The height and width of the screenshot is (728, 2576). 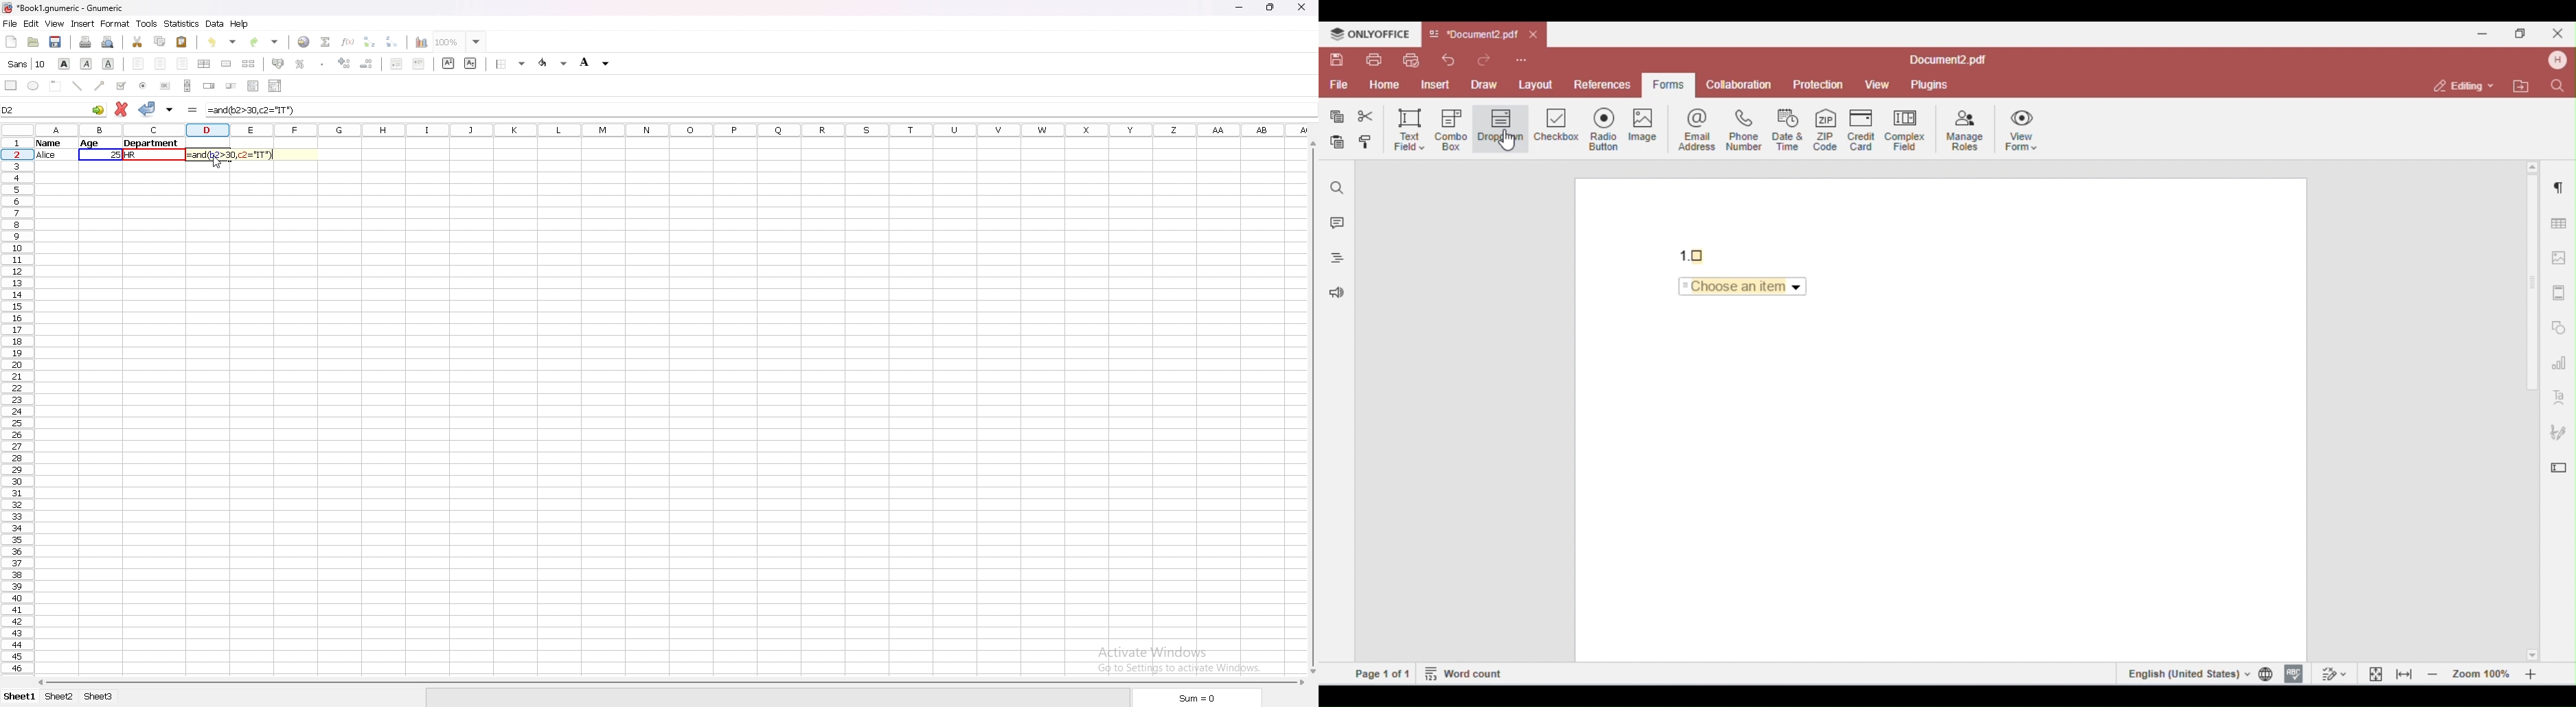 I want to click on subscript, so click(x=471, y=62).